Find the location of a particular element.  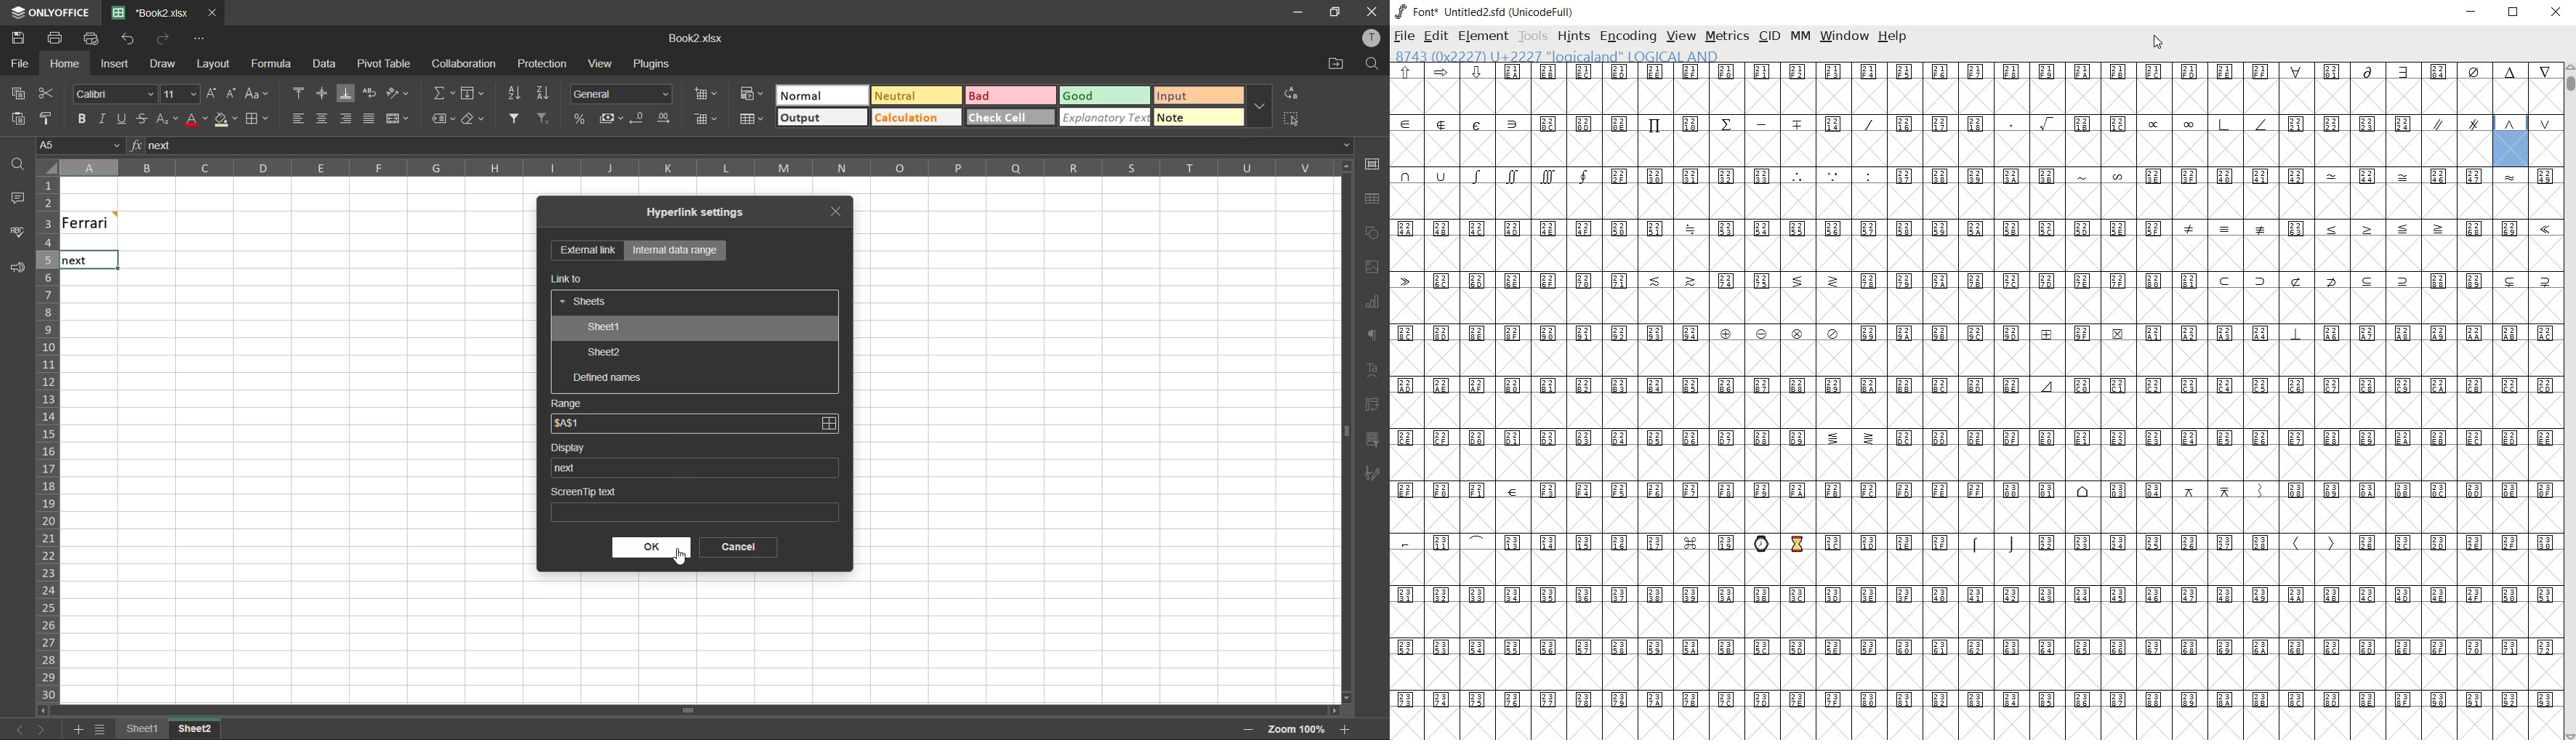

accounting is located at coordinates (610, 119).